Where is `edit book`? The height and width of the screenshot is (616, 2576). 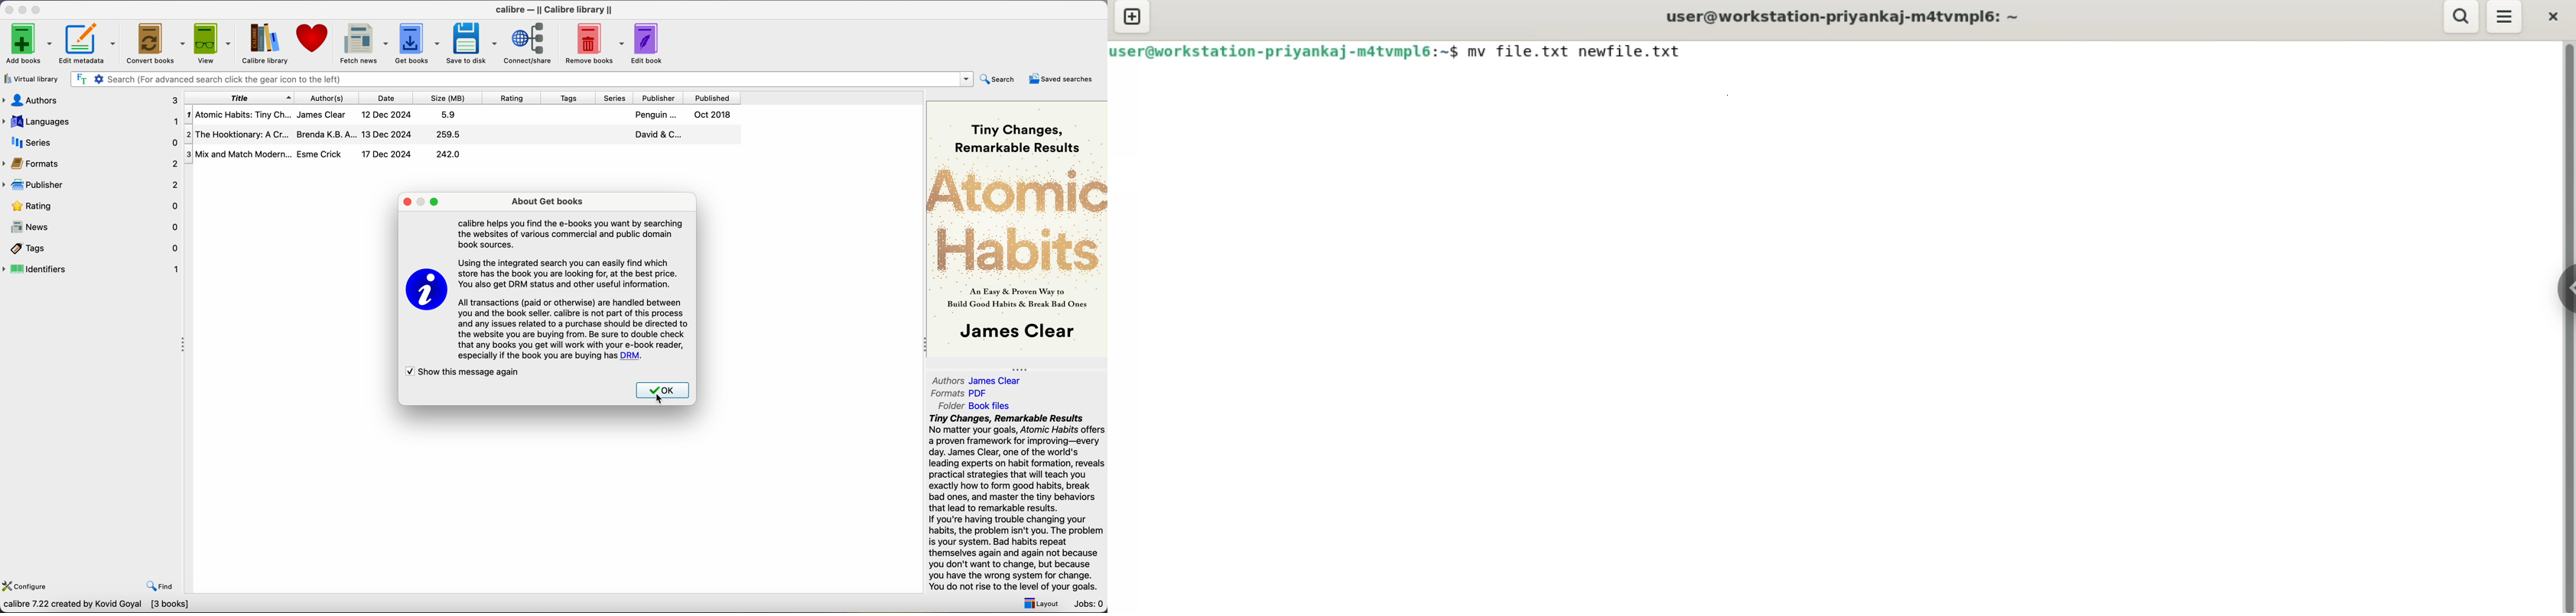 edit book is located at coordinates (649, 44).